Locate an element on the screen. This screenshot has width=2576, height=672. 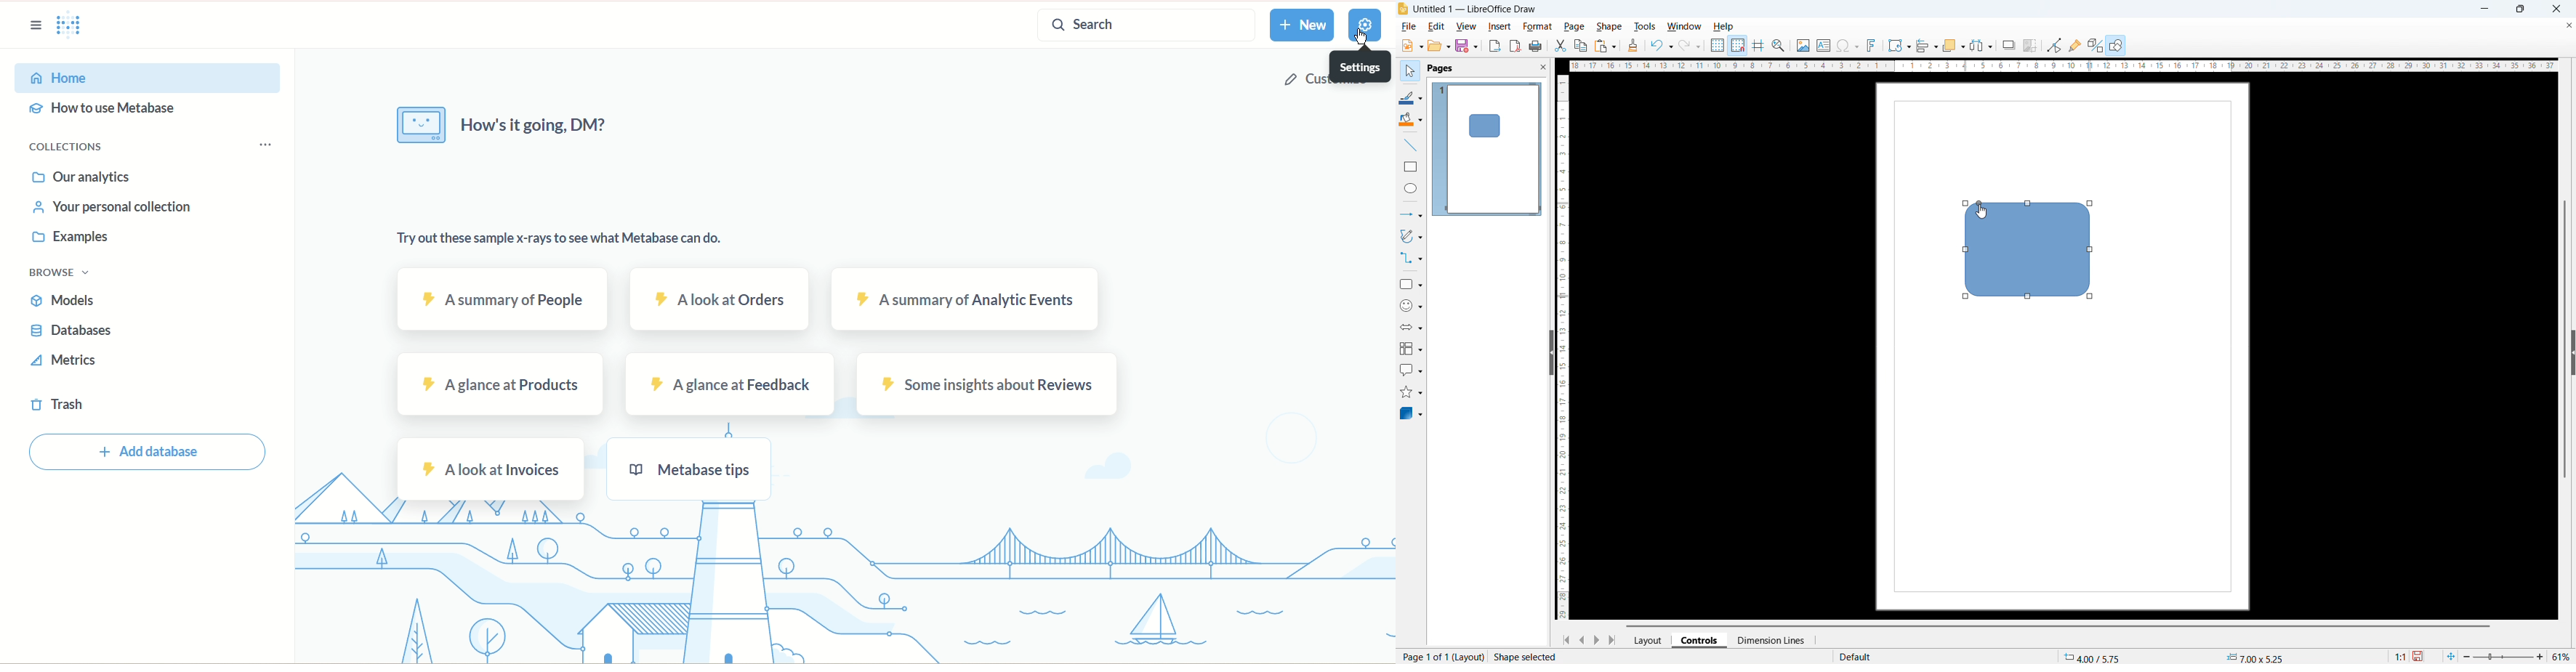
Expand pane  is located at coordinates (2574, 352).